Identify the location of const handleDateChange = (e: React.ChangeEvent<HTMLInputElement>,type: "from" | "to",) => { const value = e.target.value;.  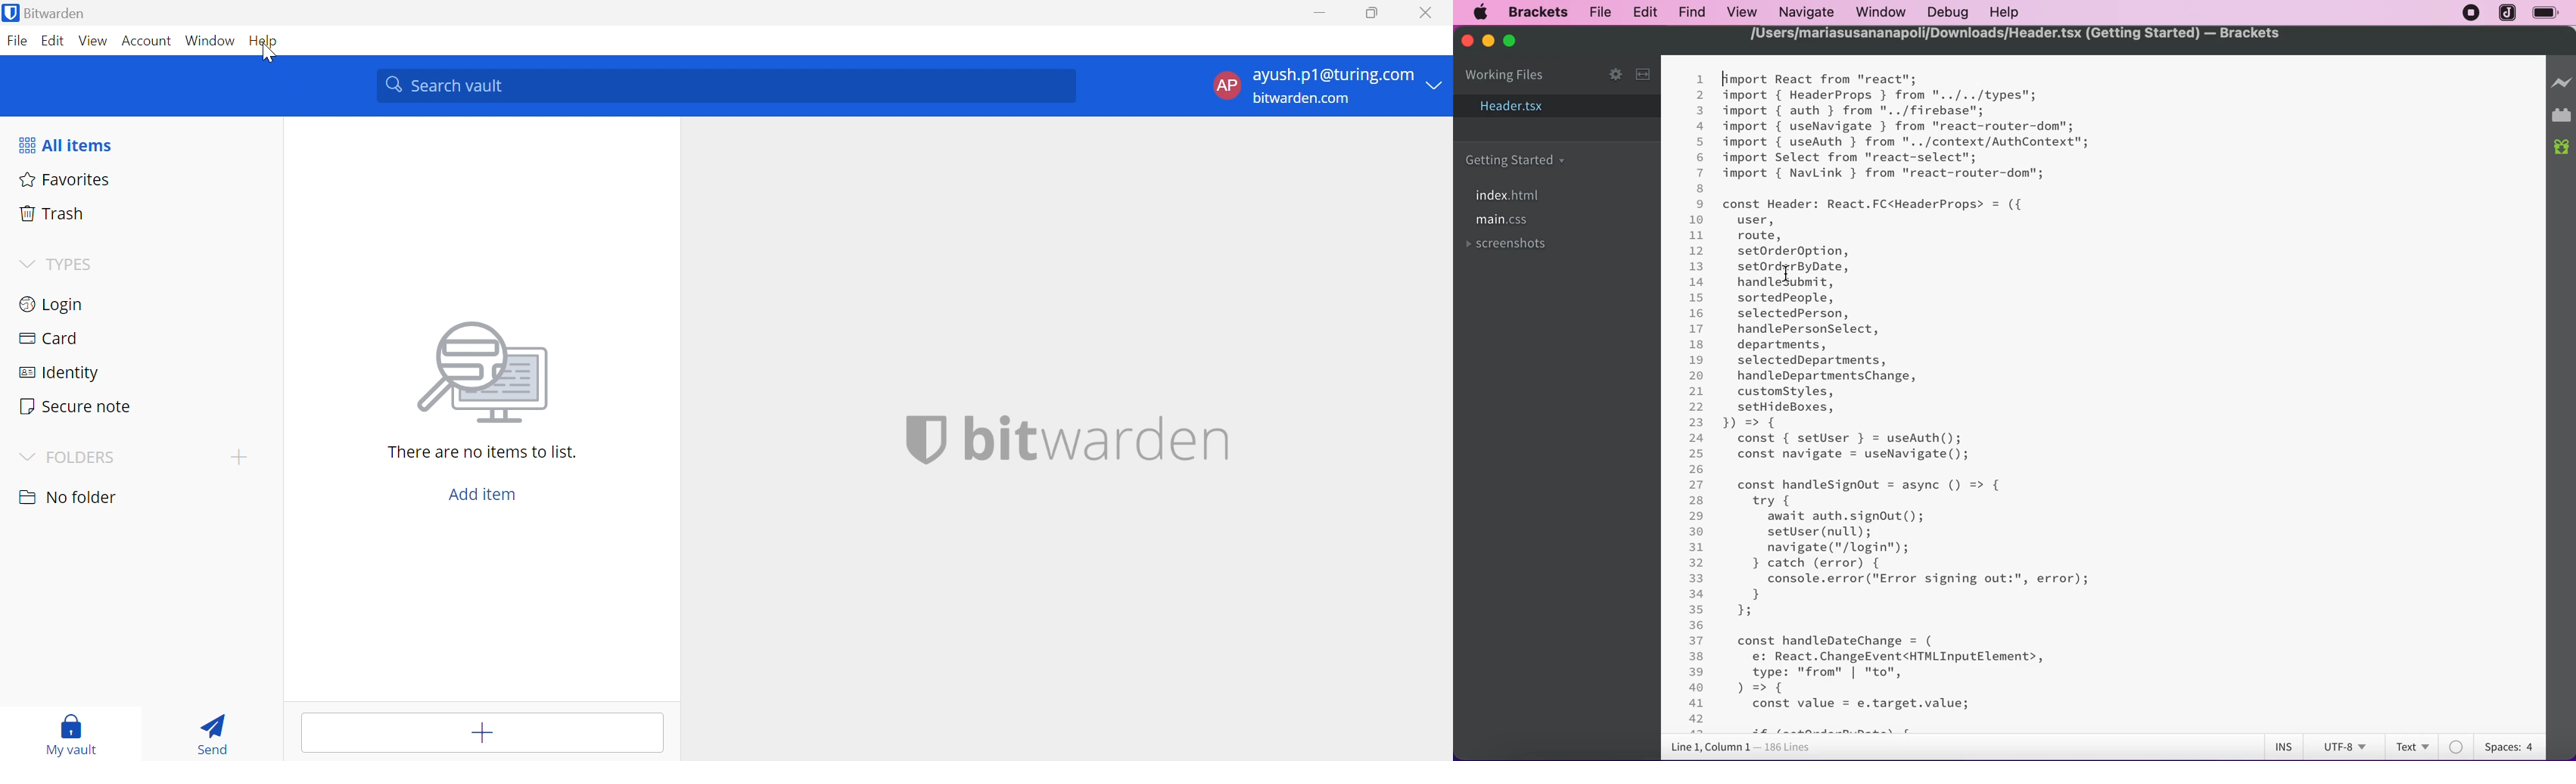
(1892, 674).